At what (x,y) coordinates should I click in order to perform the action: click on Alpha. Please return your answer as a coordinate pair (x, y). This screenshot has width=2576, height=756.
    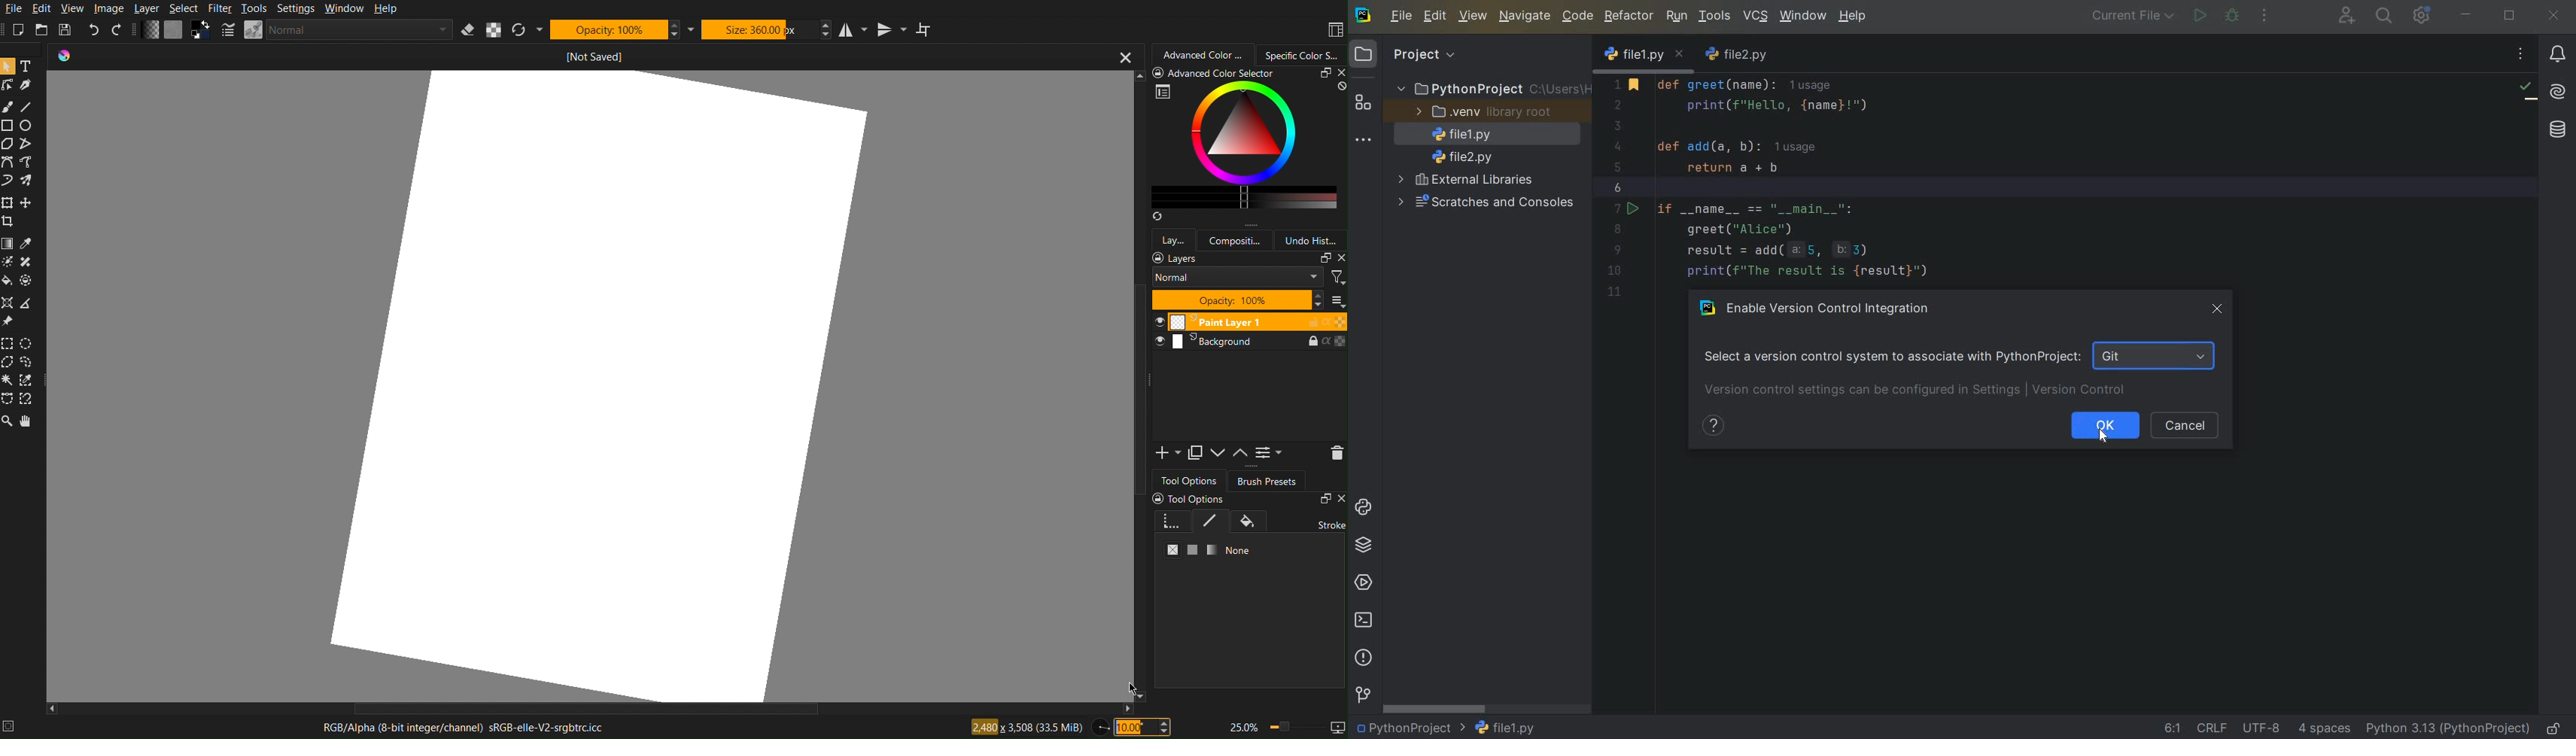
    Looking at the image, I should click on (494, 30).